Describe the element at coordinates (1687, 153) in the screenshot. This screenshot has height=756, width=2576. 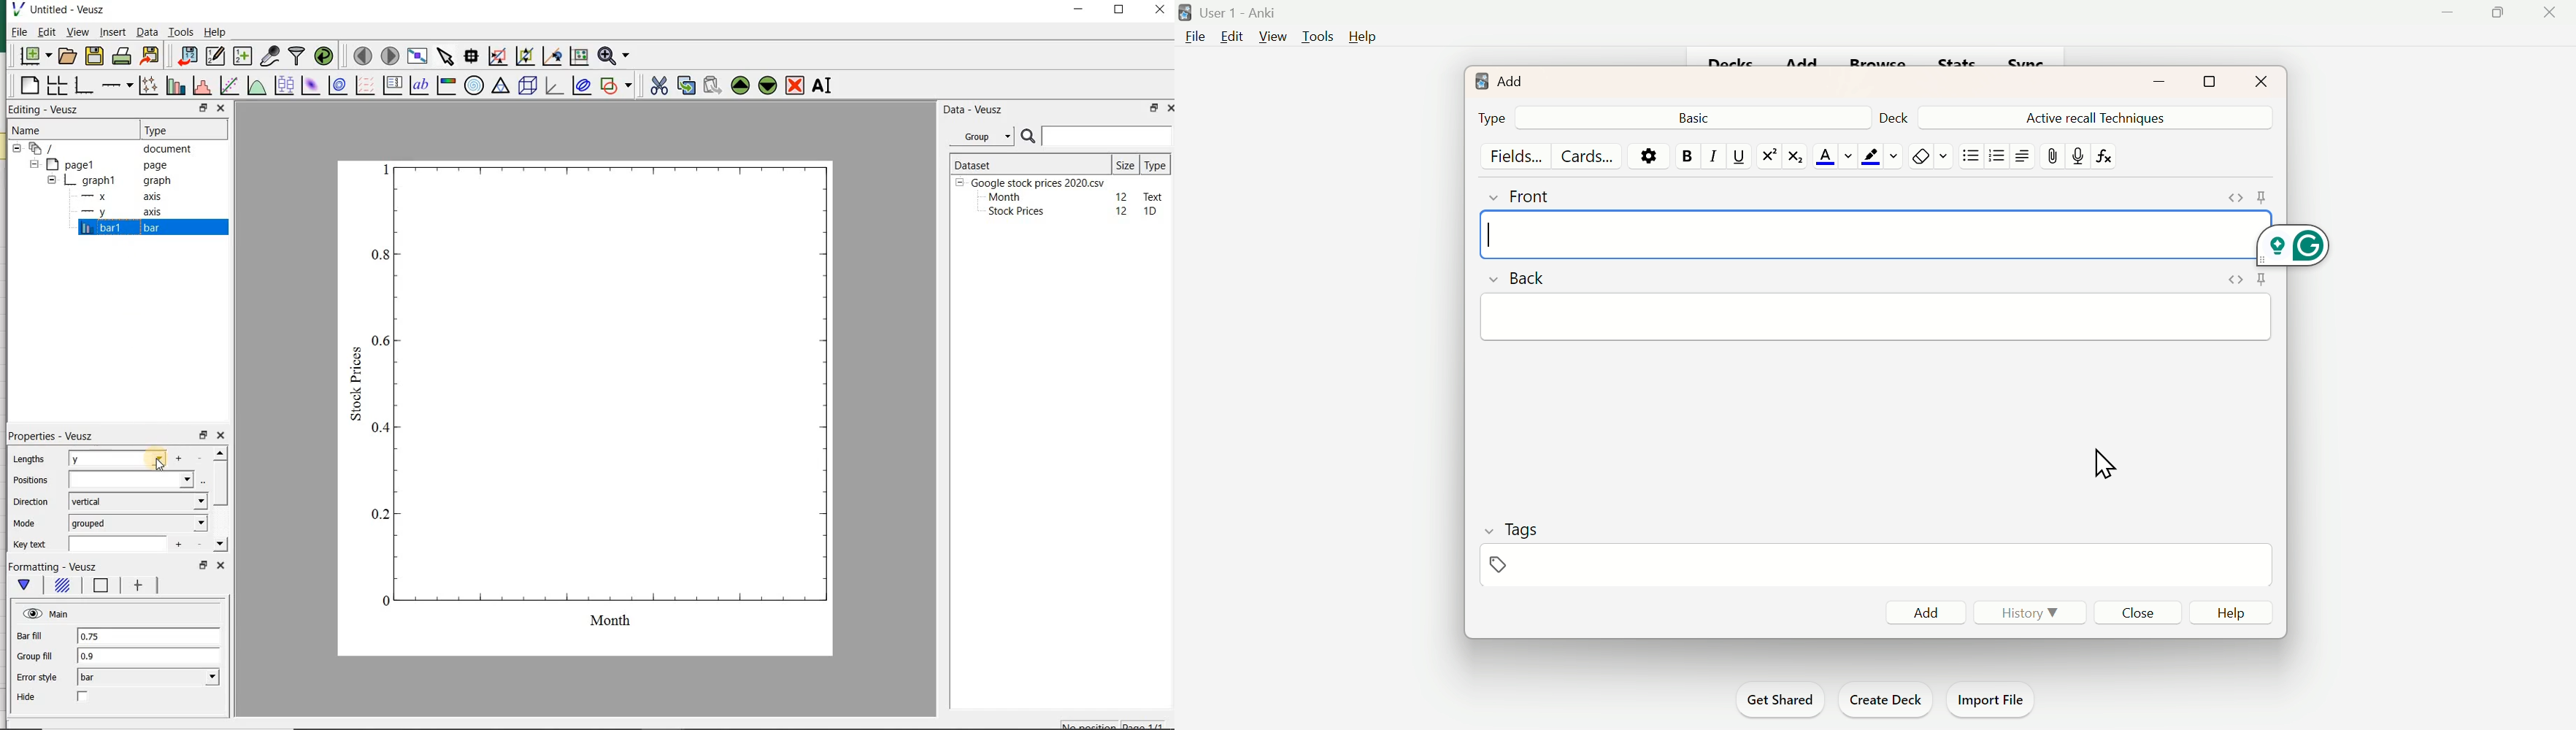
I see `Bold` at that location.